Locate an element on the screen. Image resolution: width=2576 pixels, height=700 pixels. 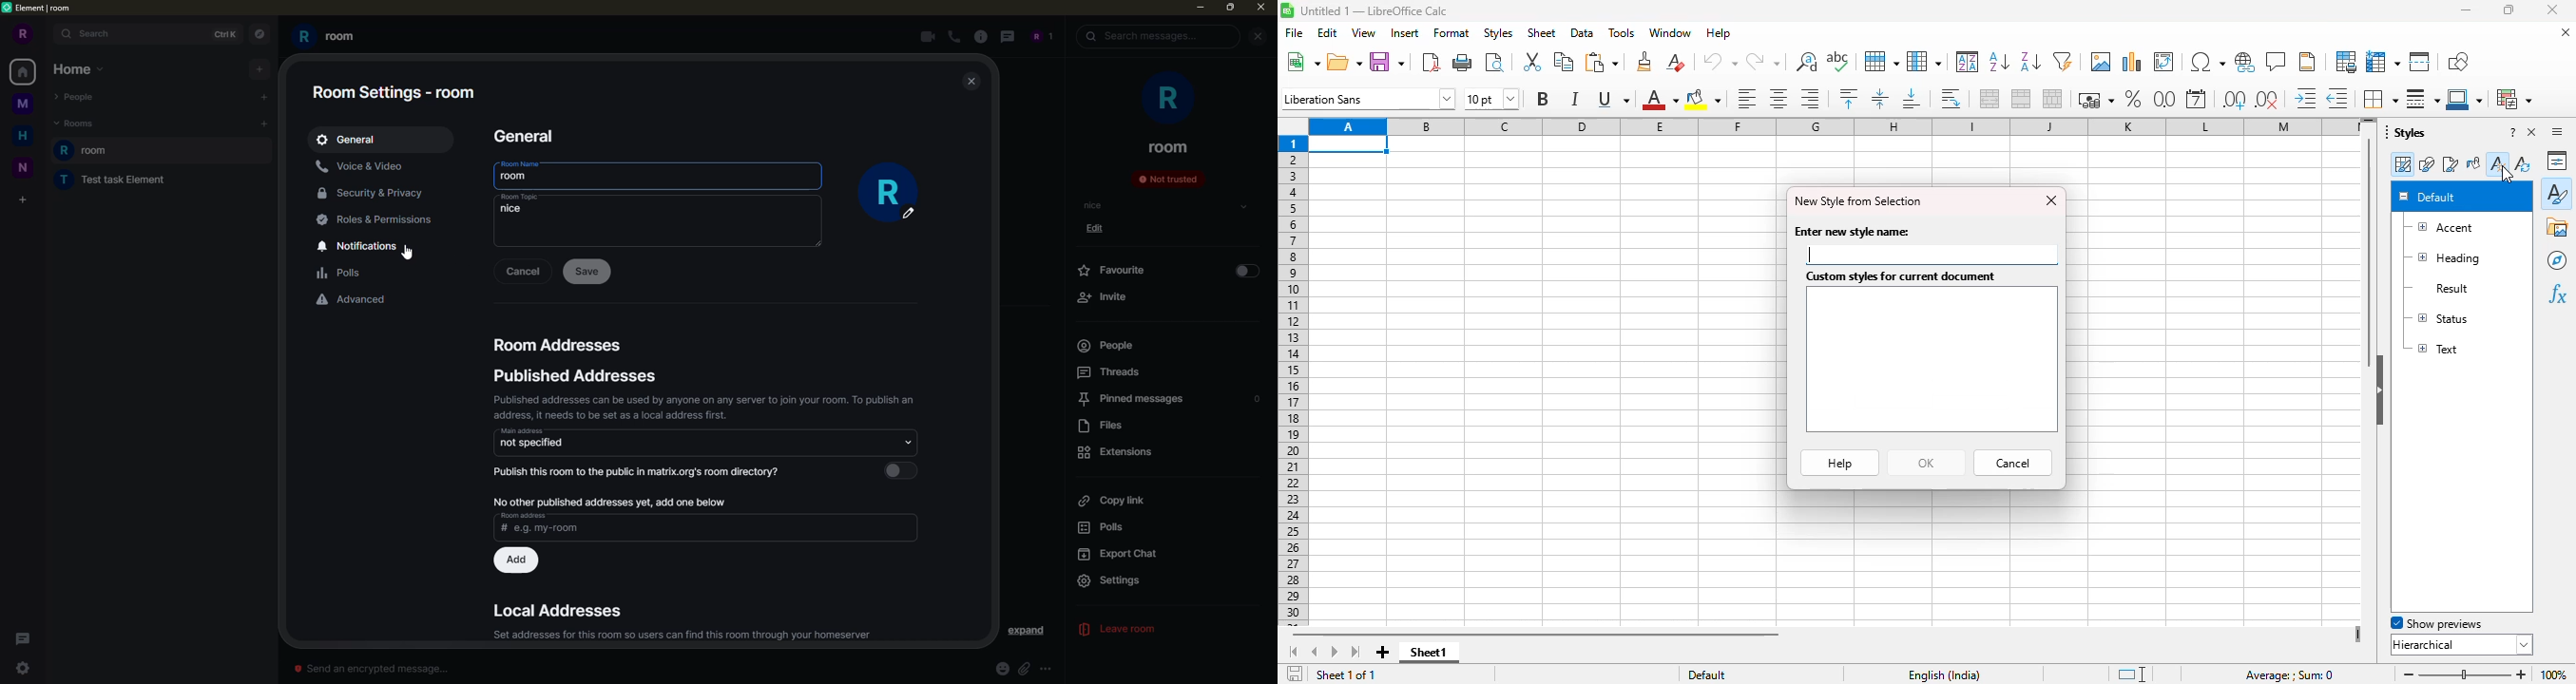
close is located at coordinates (1260, 9).